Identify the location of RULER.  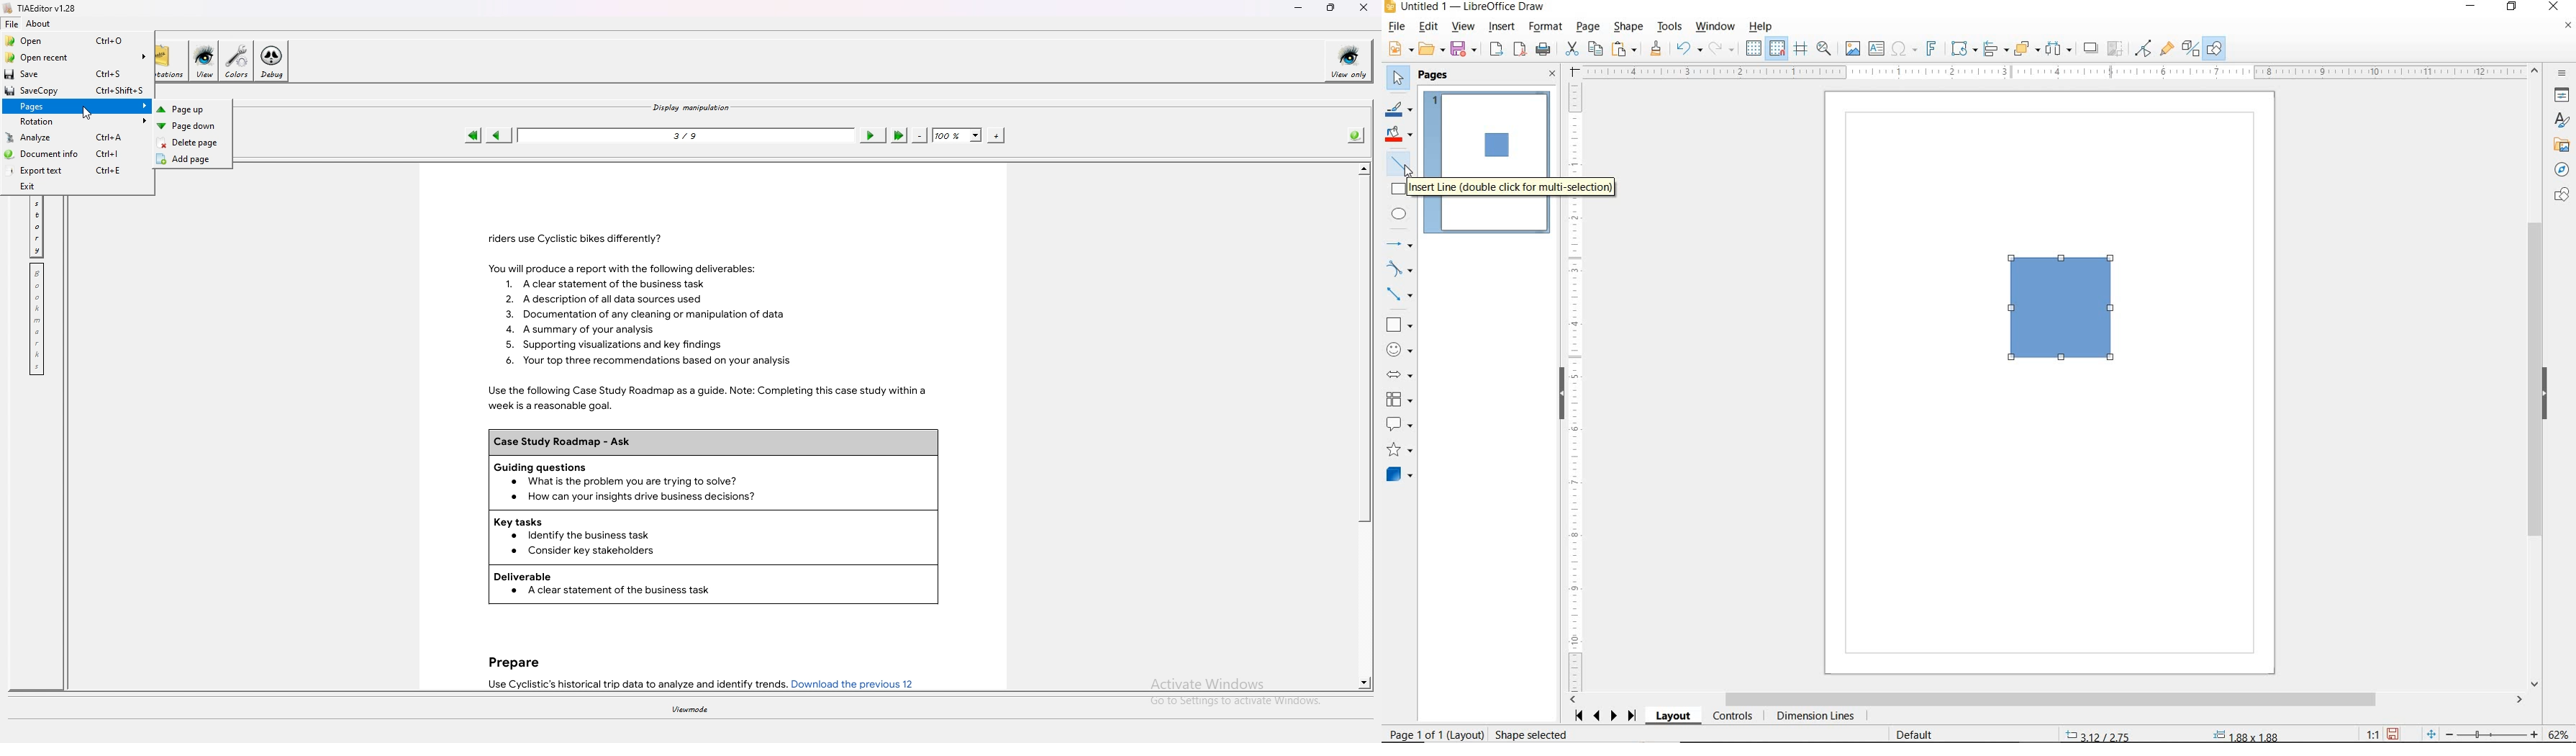
(2054, 72).